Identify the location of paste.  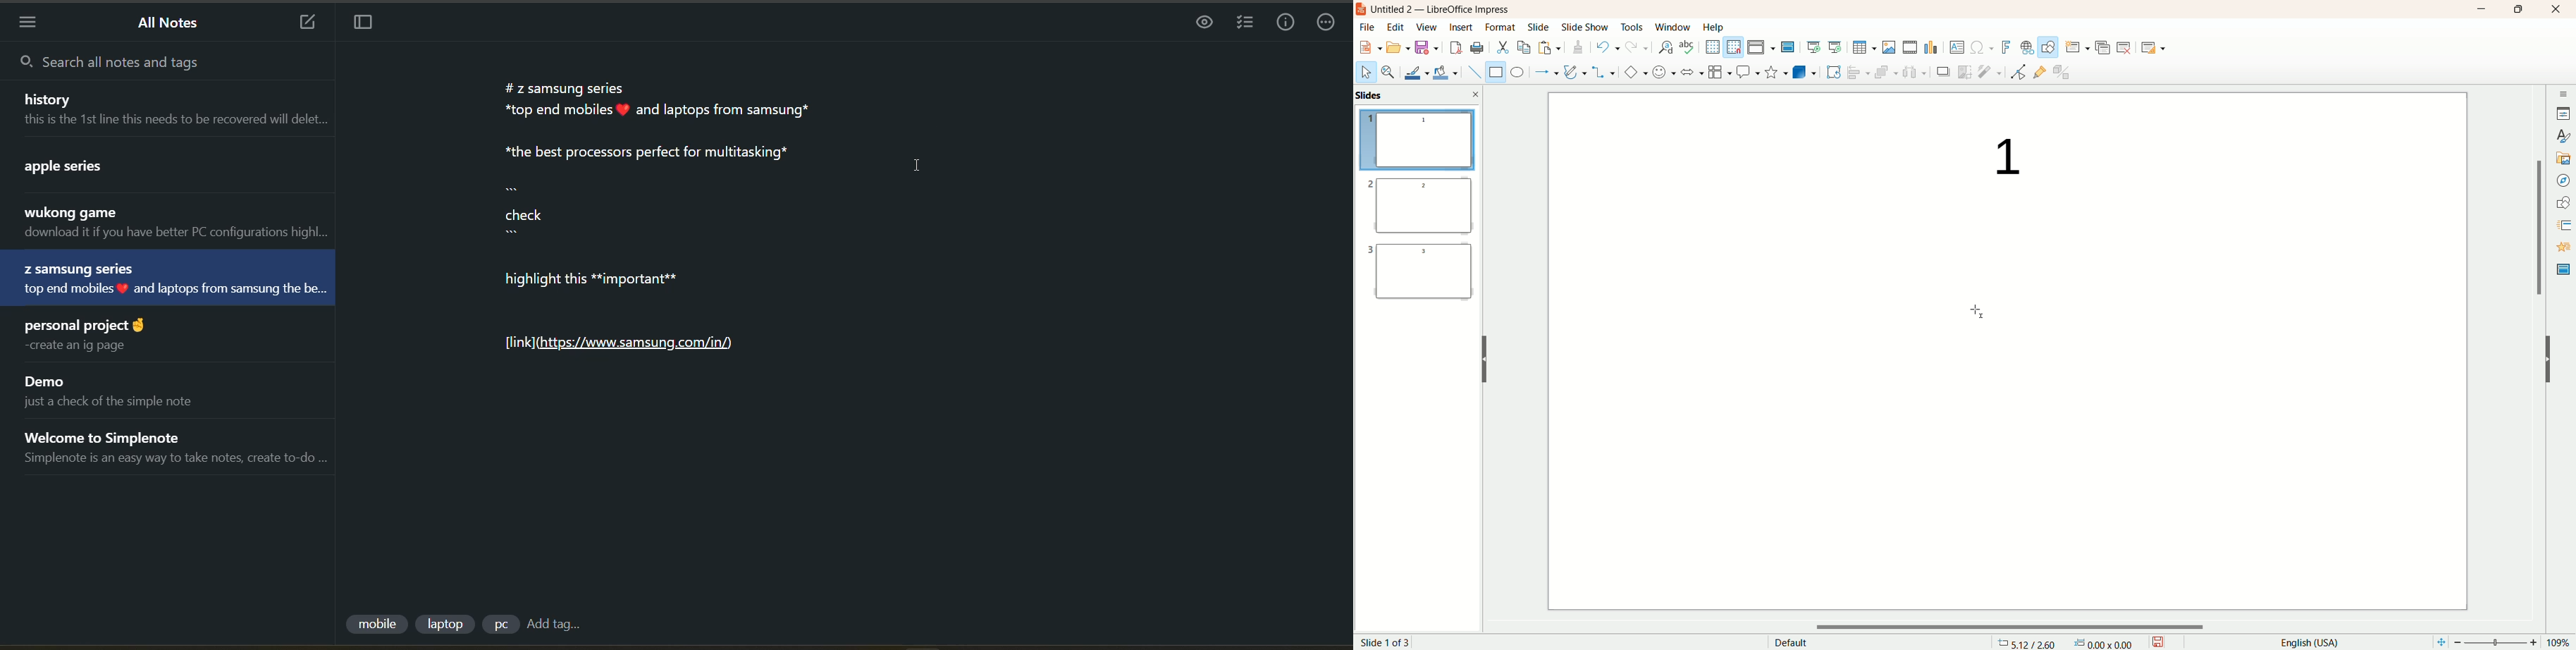
(1551, 48).